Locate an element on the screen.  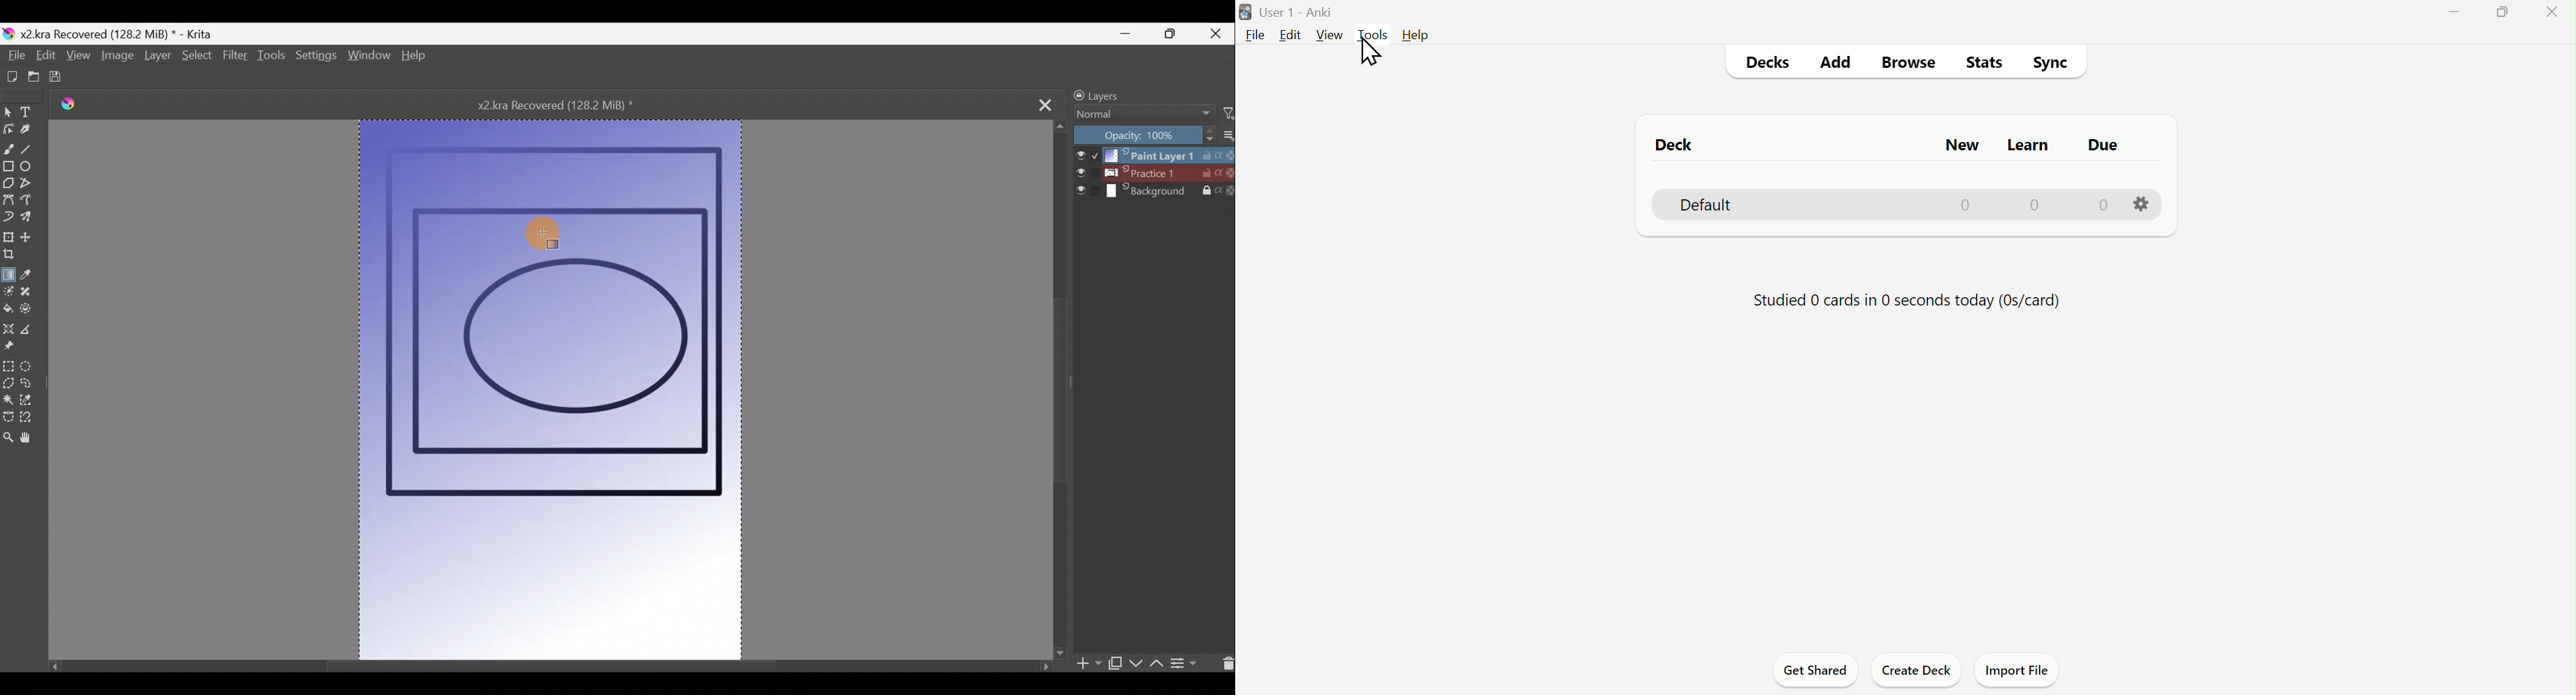
Sample a colour from the image/current layer is located at coordinates (29, 275).